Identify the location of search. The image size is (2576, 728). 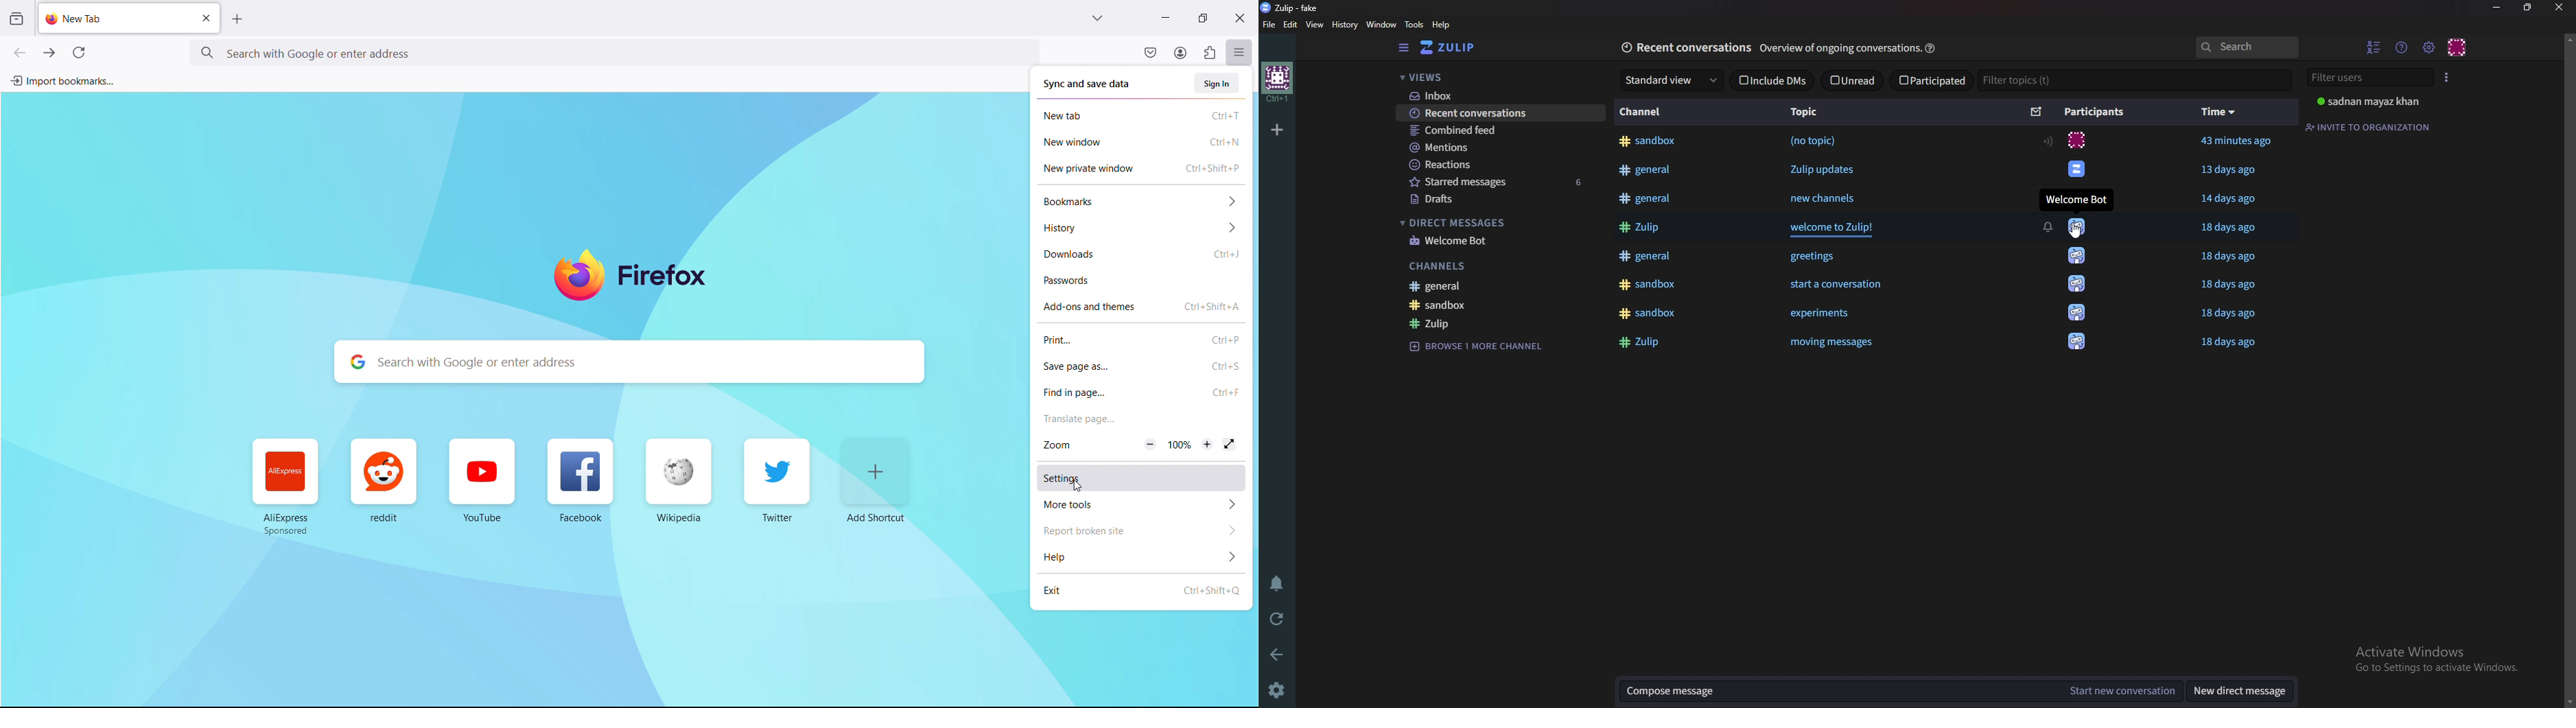
(2247, 47).